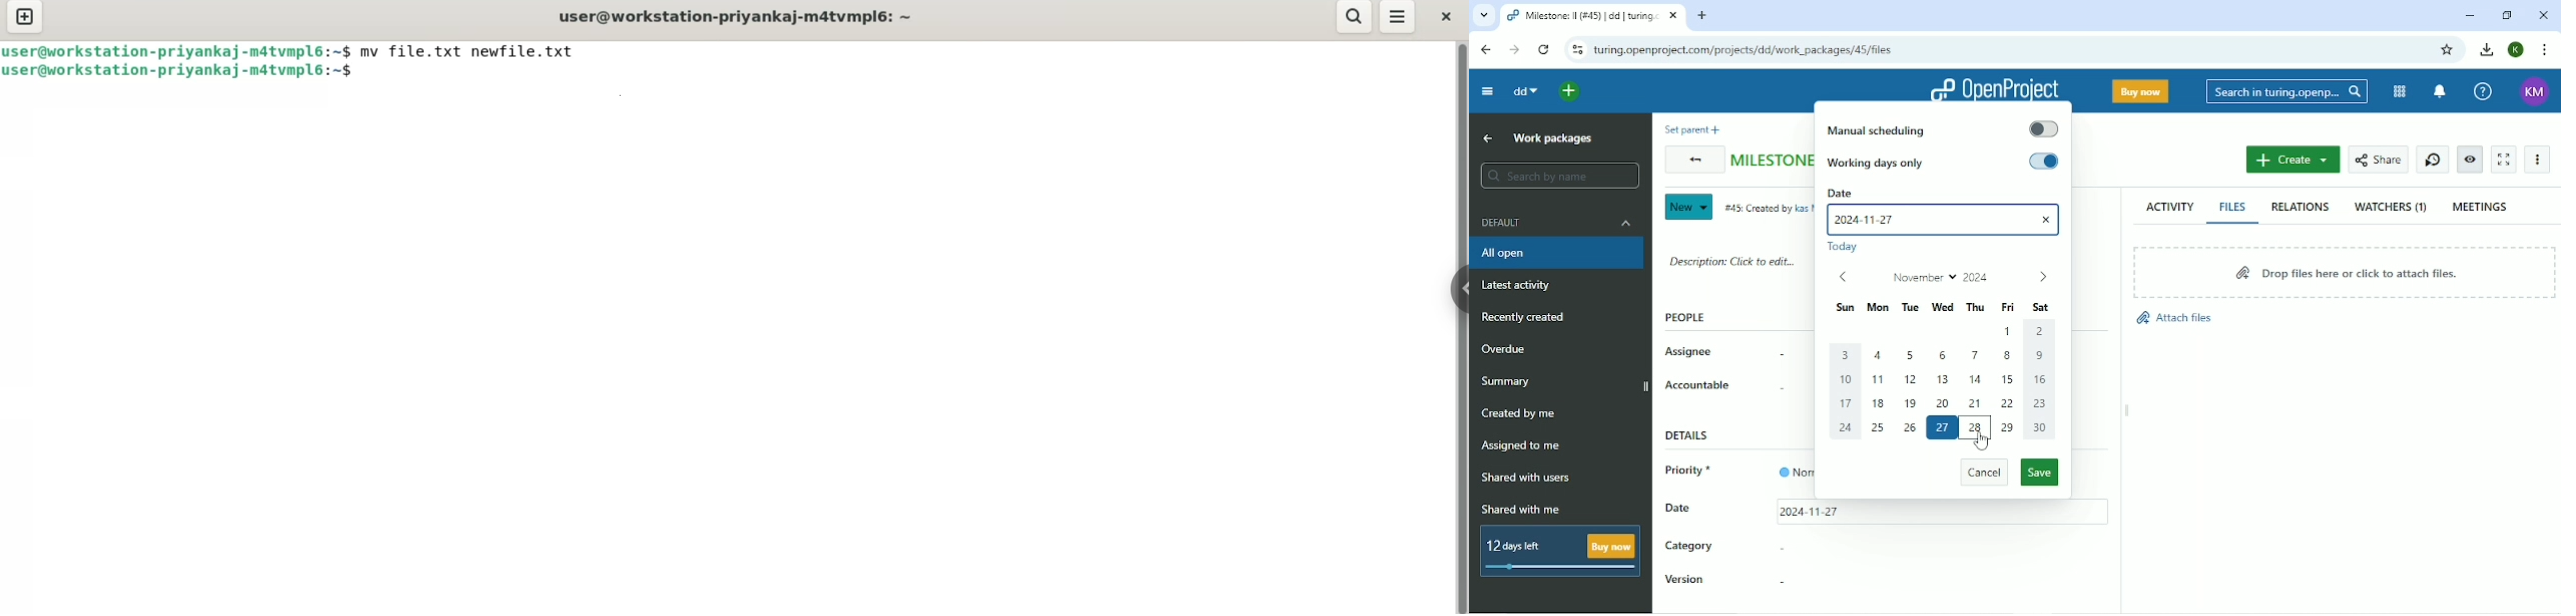 This screenshot has height=616, width=2576. I want to click on All open, so click(1558, 253).